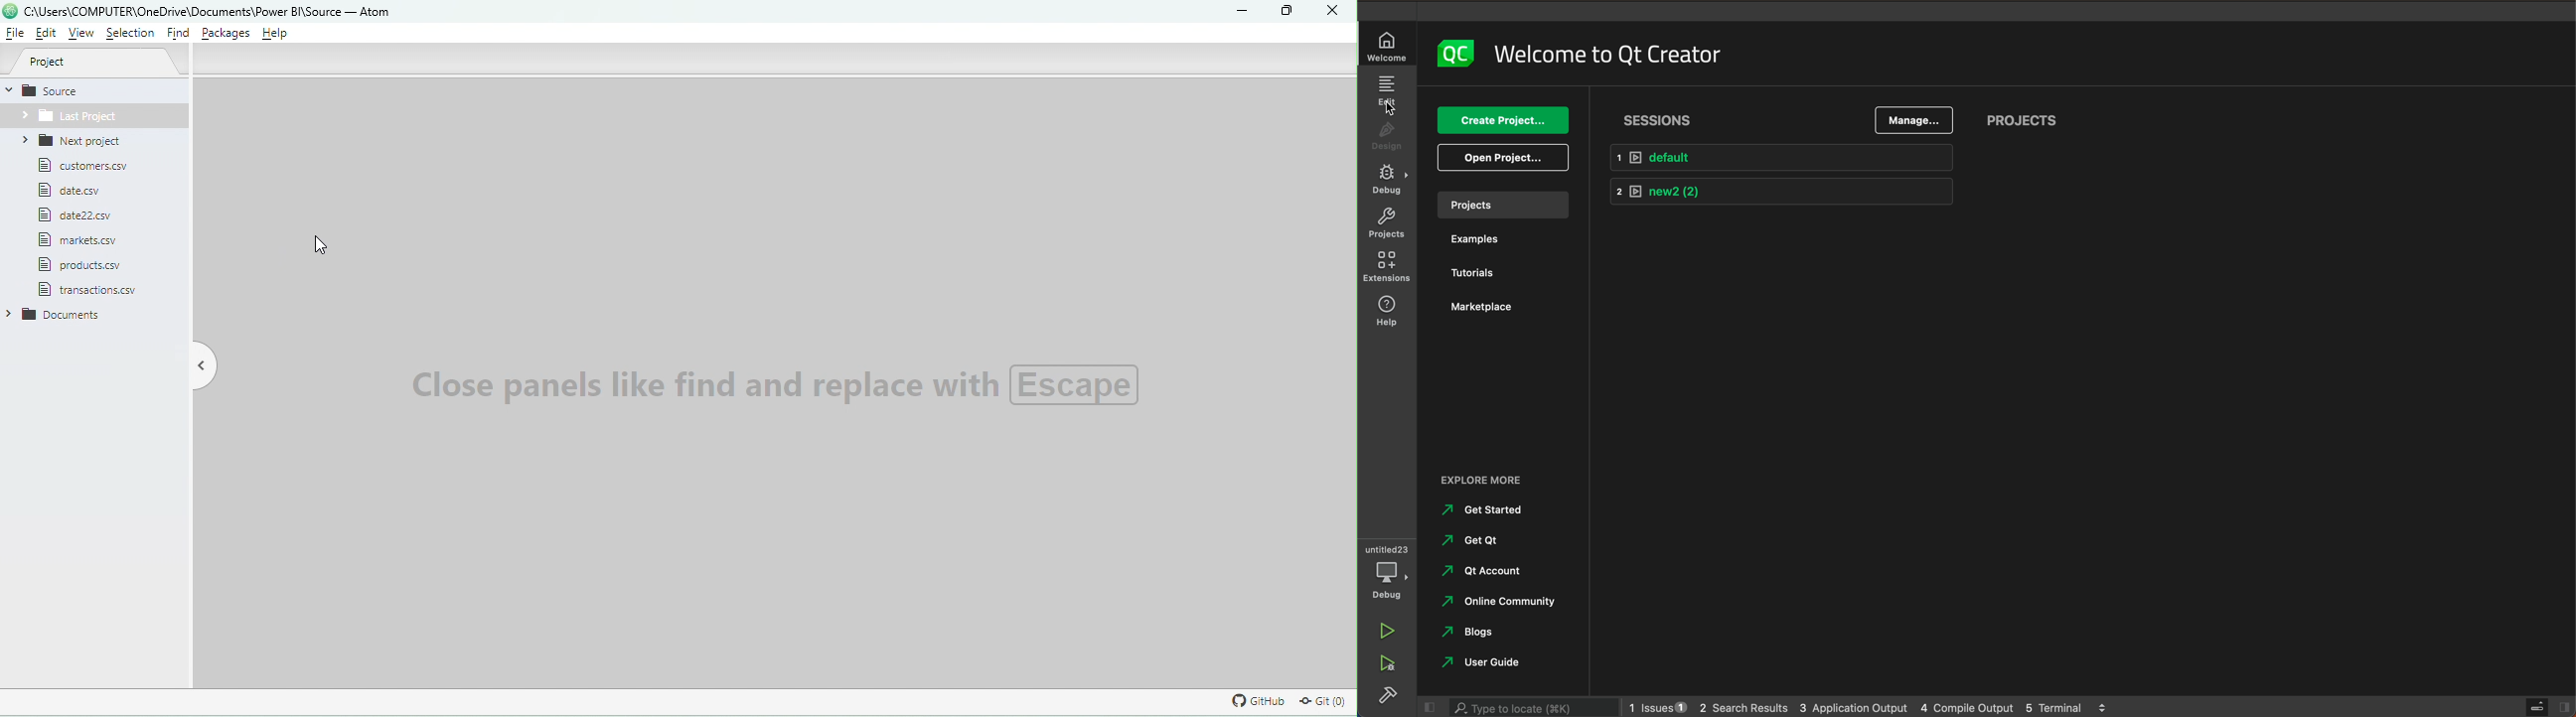  What do you see at coordinates (65, 117) in the screenshot?
I see `Folder` at bounding box center [65, 117].